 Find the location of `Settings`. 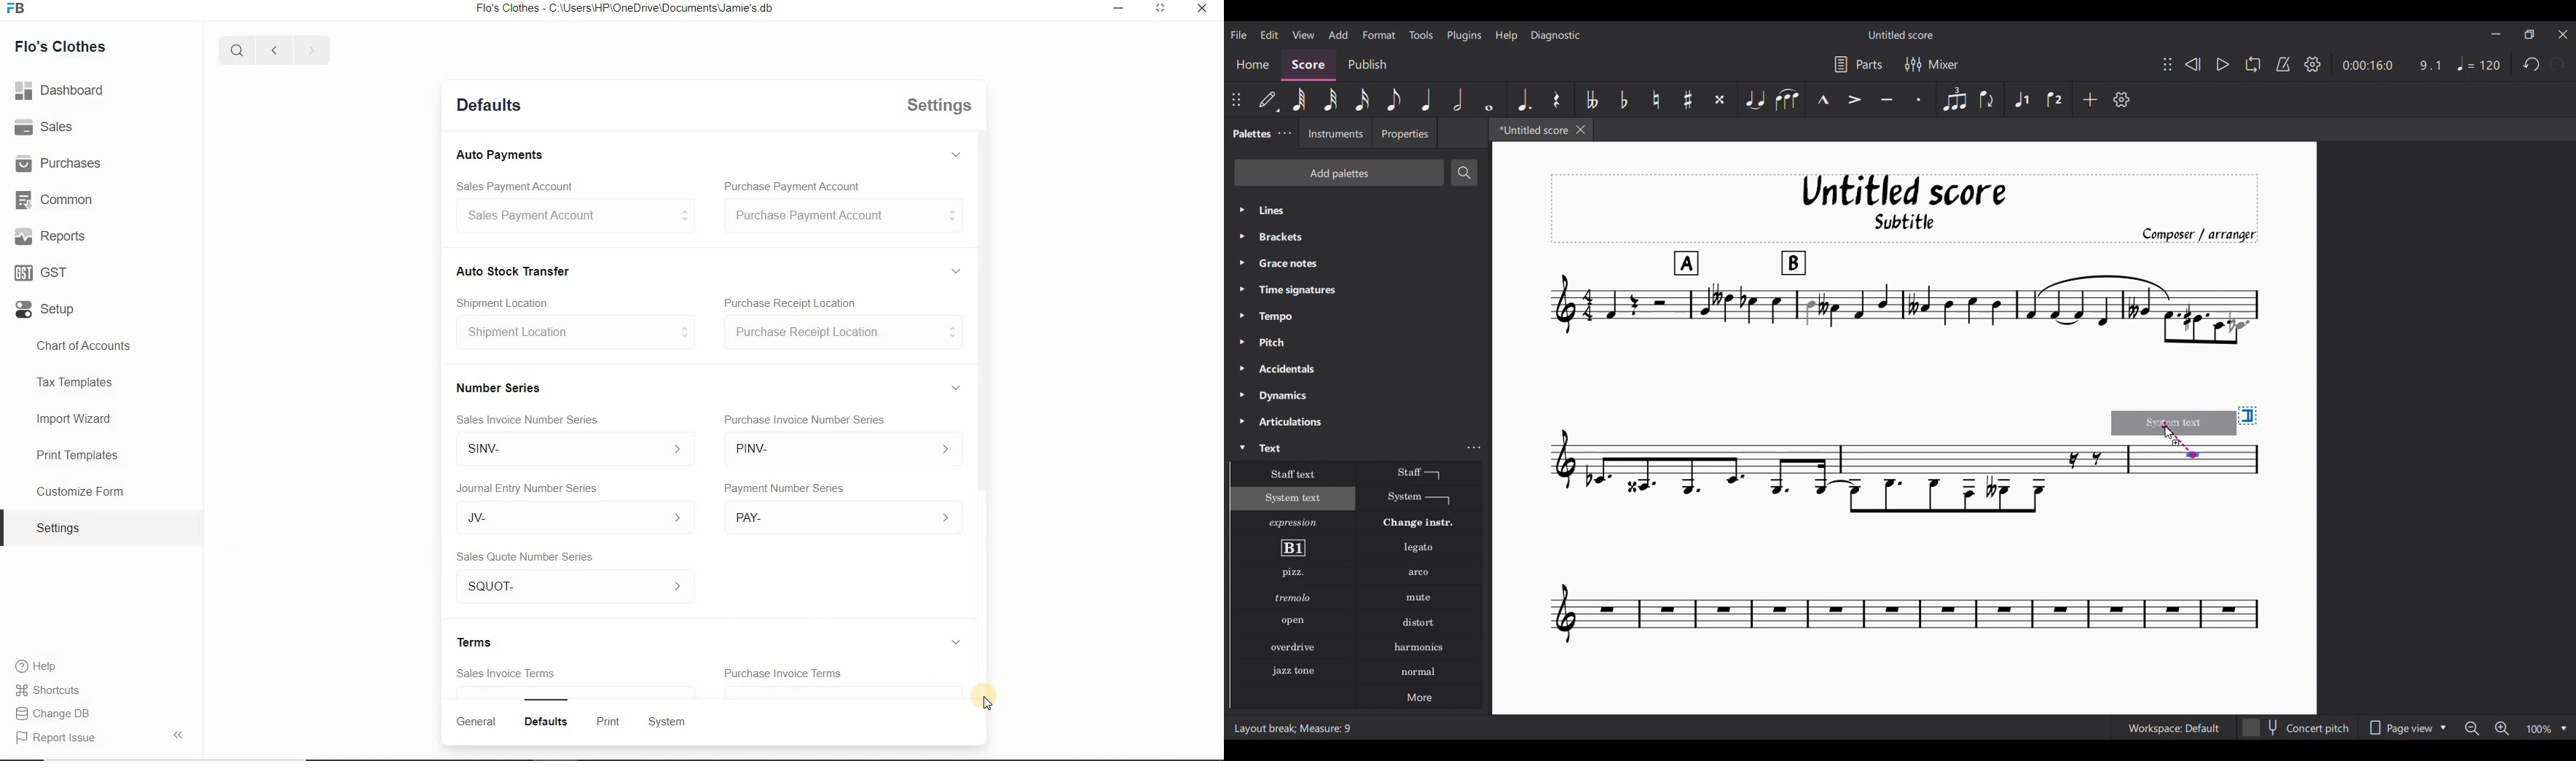

Settings is located at coordinates (941, 105).